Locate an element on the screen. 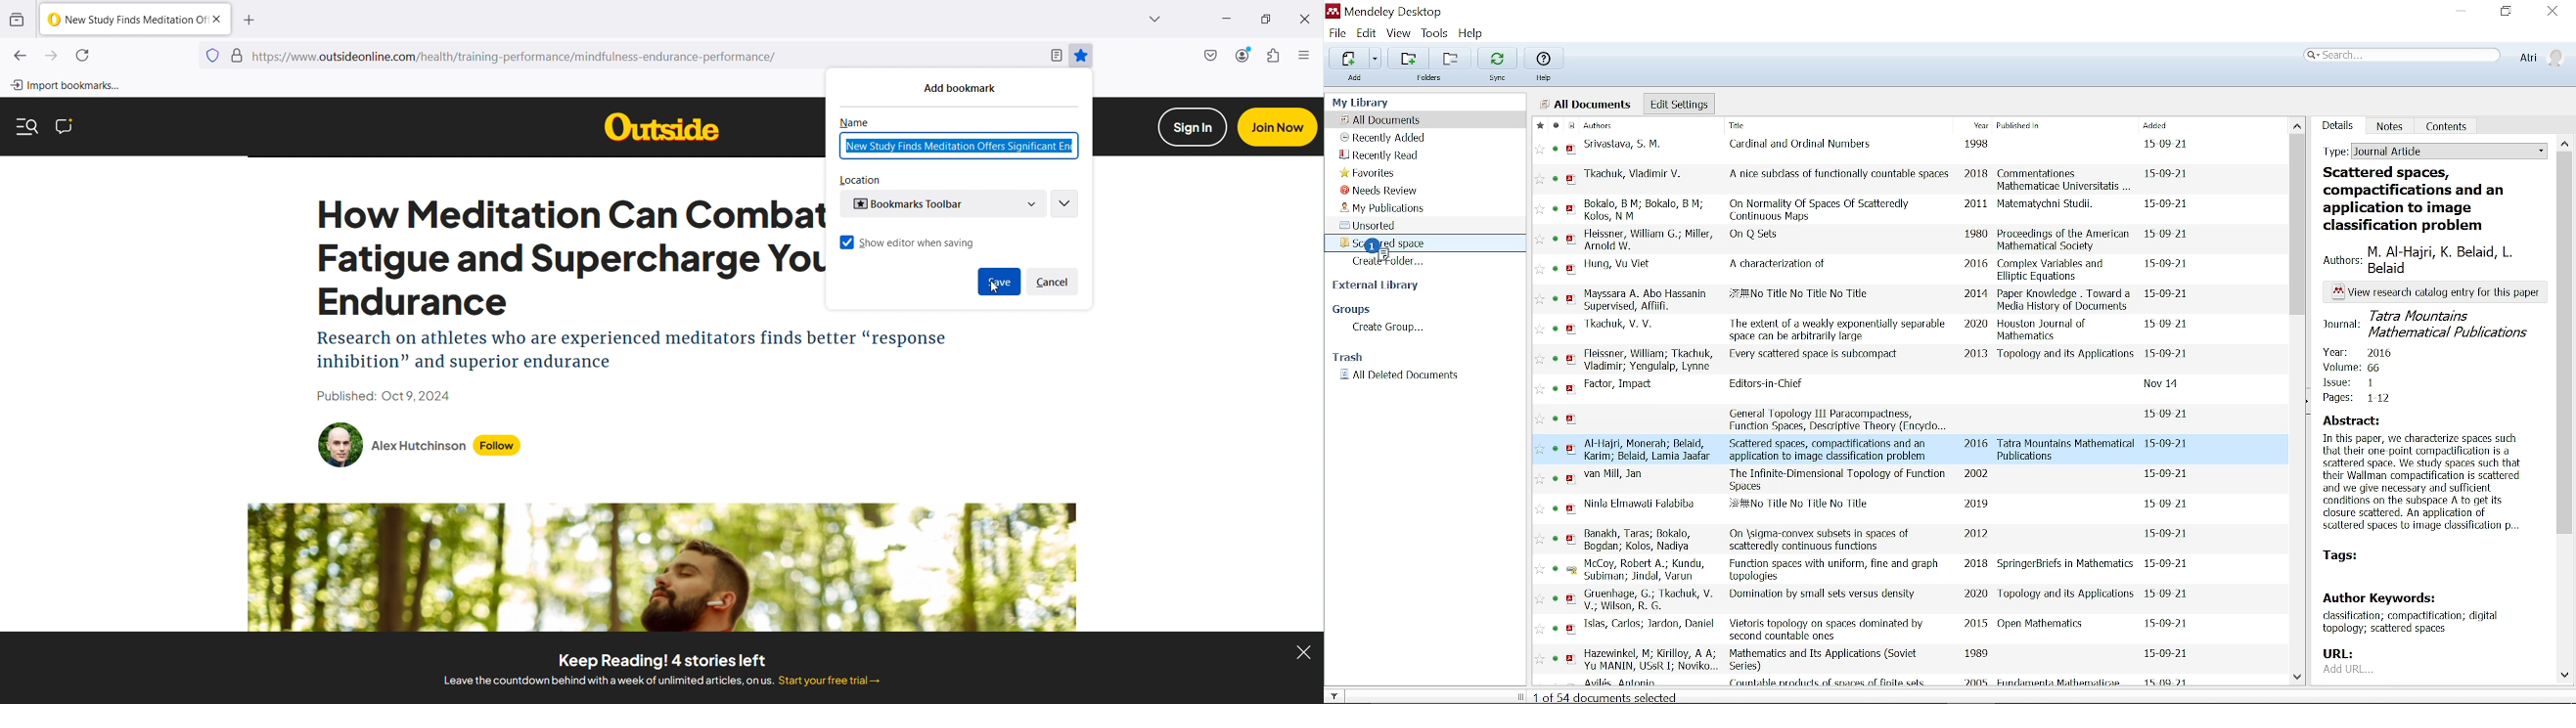 This screenshot has width=2576, height=728. Minimize is located at coordinates (1225, 19).